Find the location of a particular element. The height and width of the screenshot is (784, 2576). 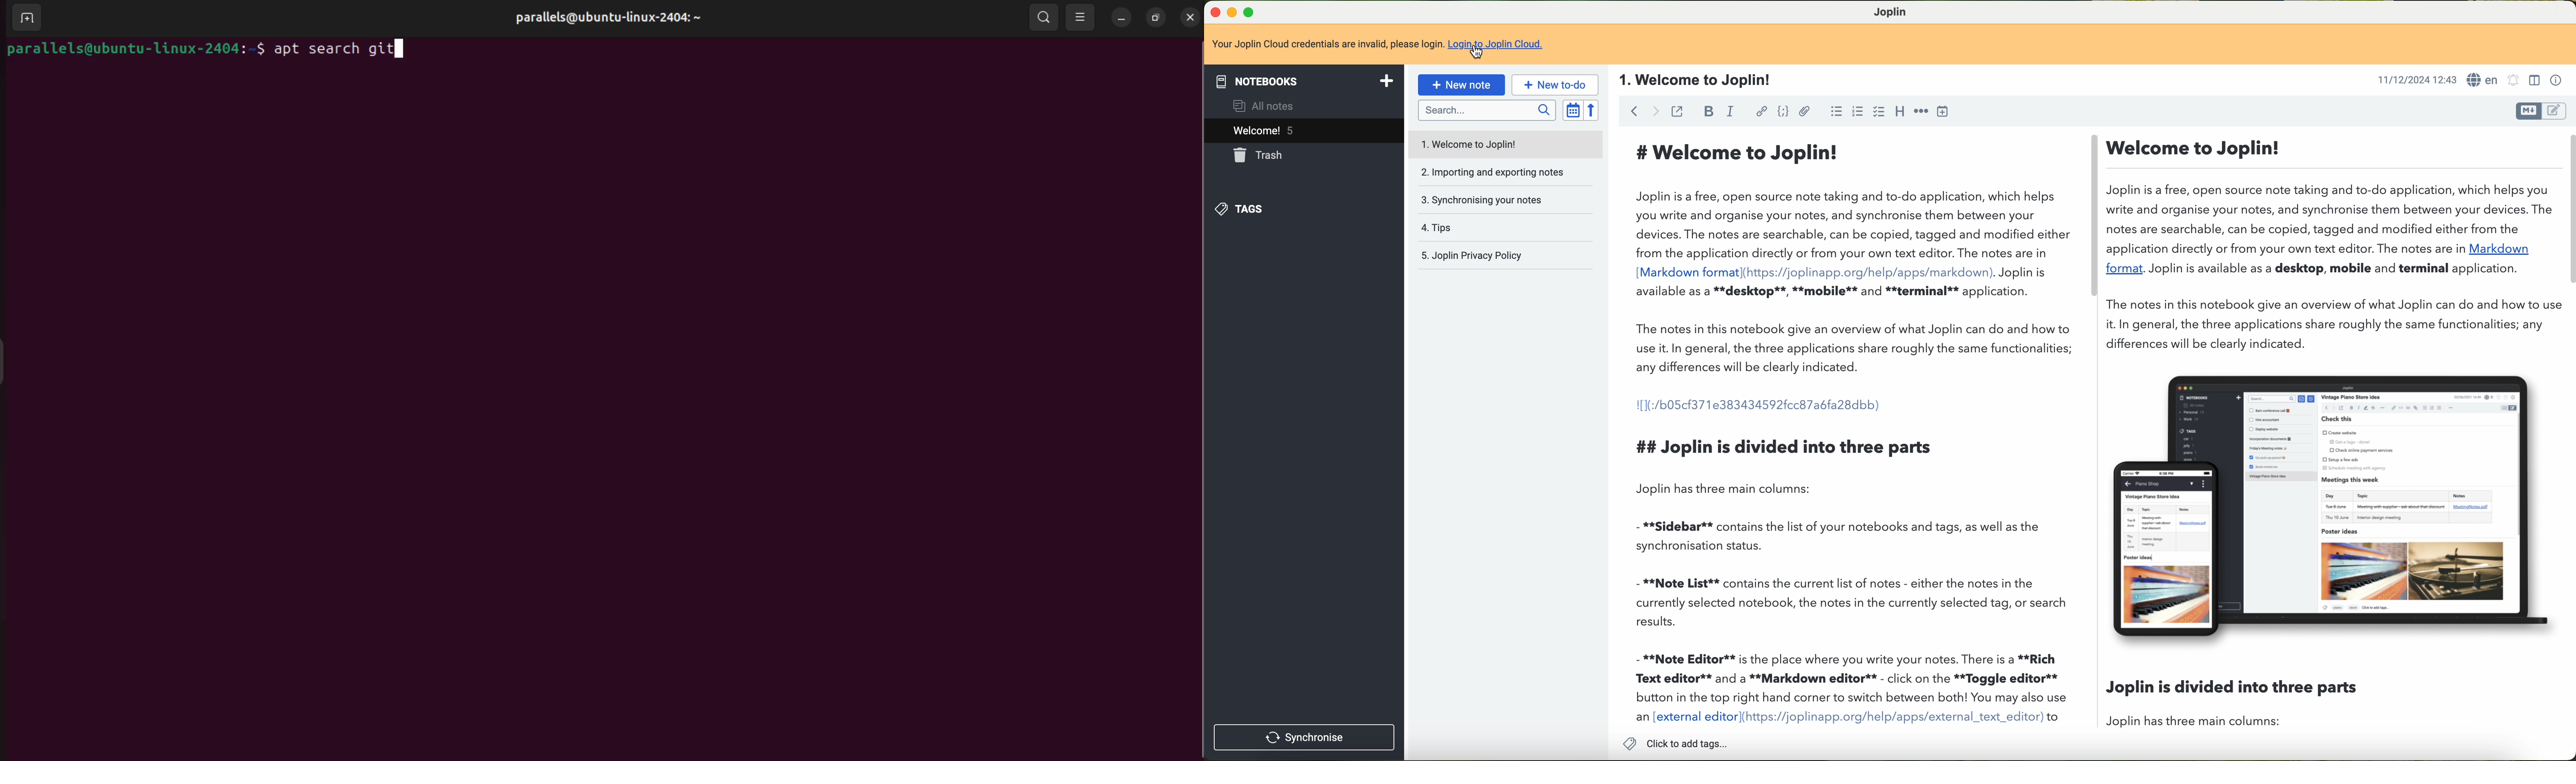

notebooks is located at coordinates (1305, 79).